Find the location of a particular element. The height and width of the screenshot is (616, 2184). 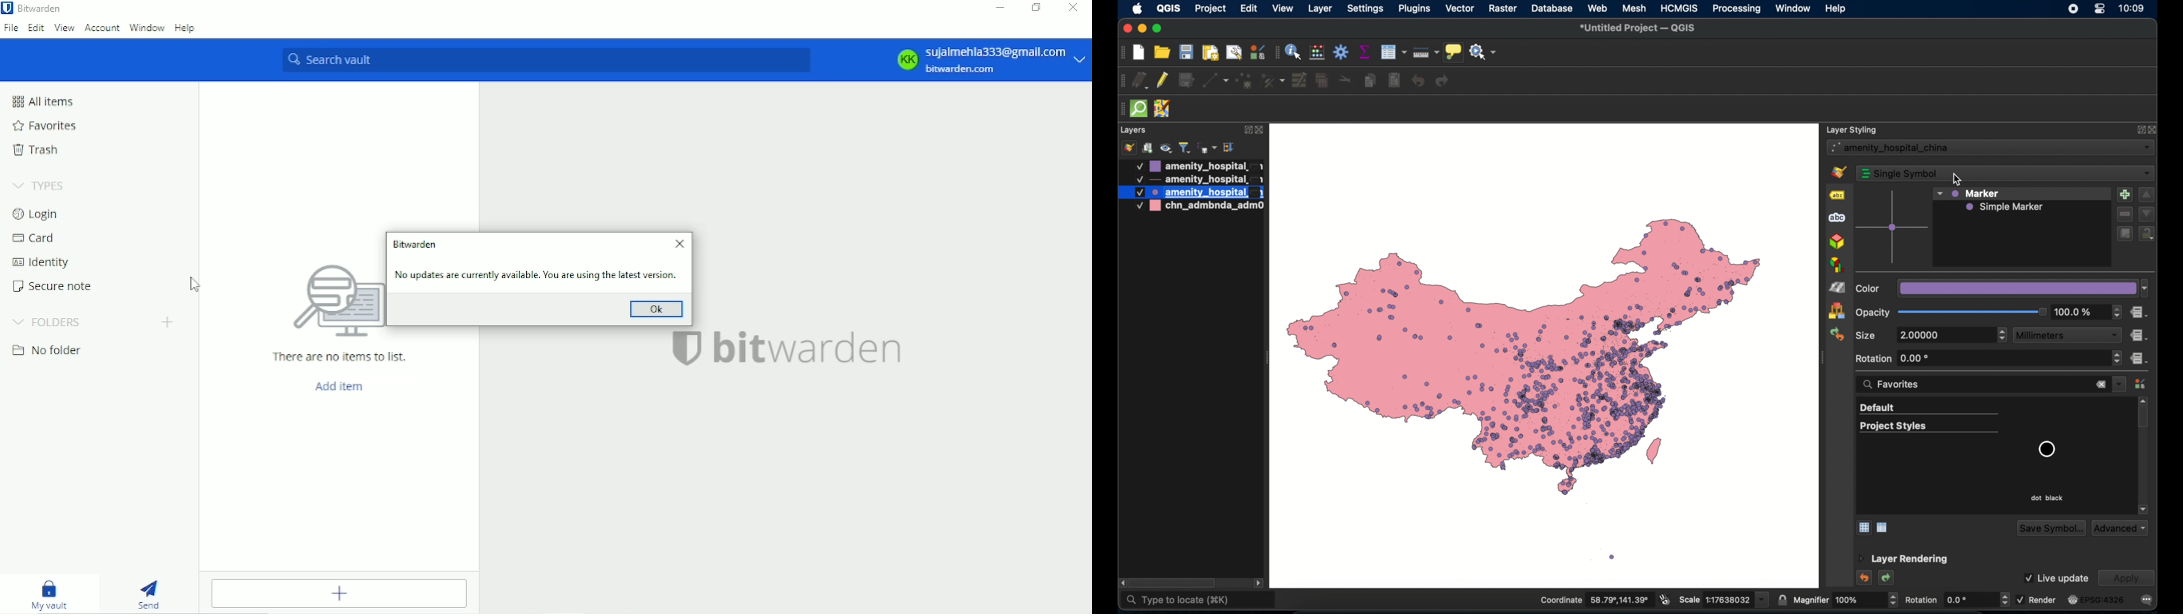

advanced is located at coordinates (2120, 528).